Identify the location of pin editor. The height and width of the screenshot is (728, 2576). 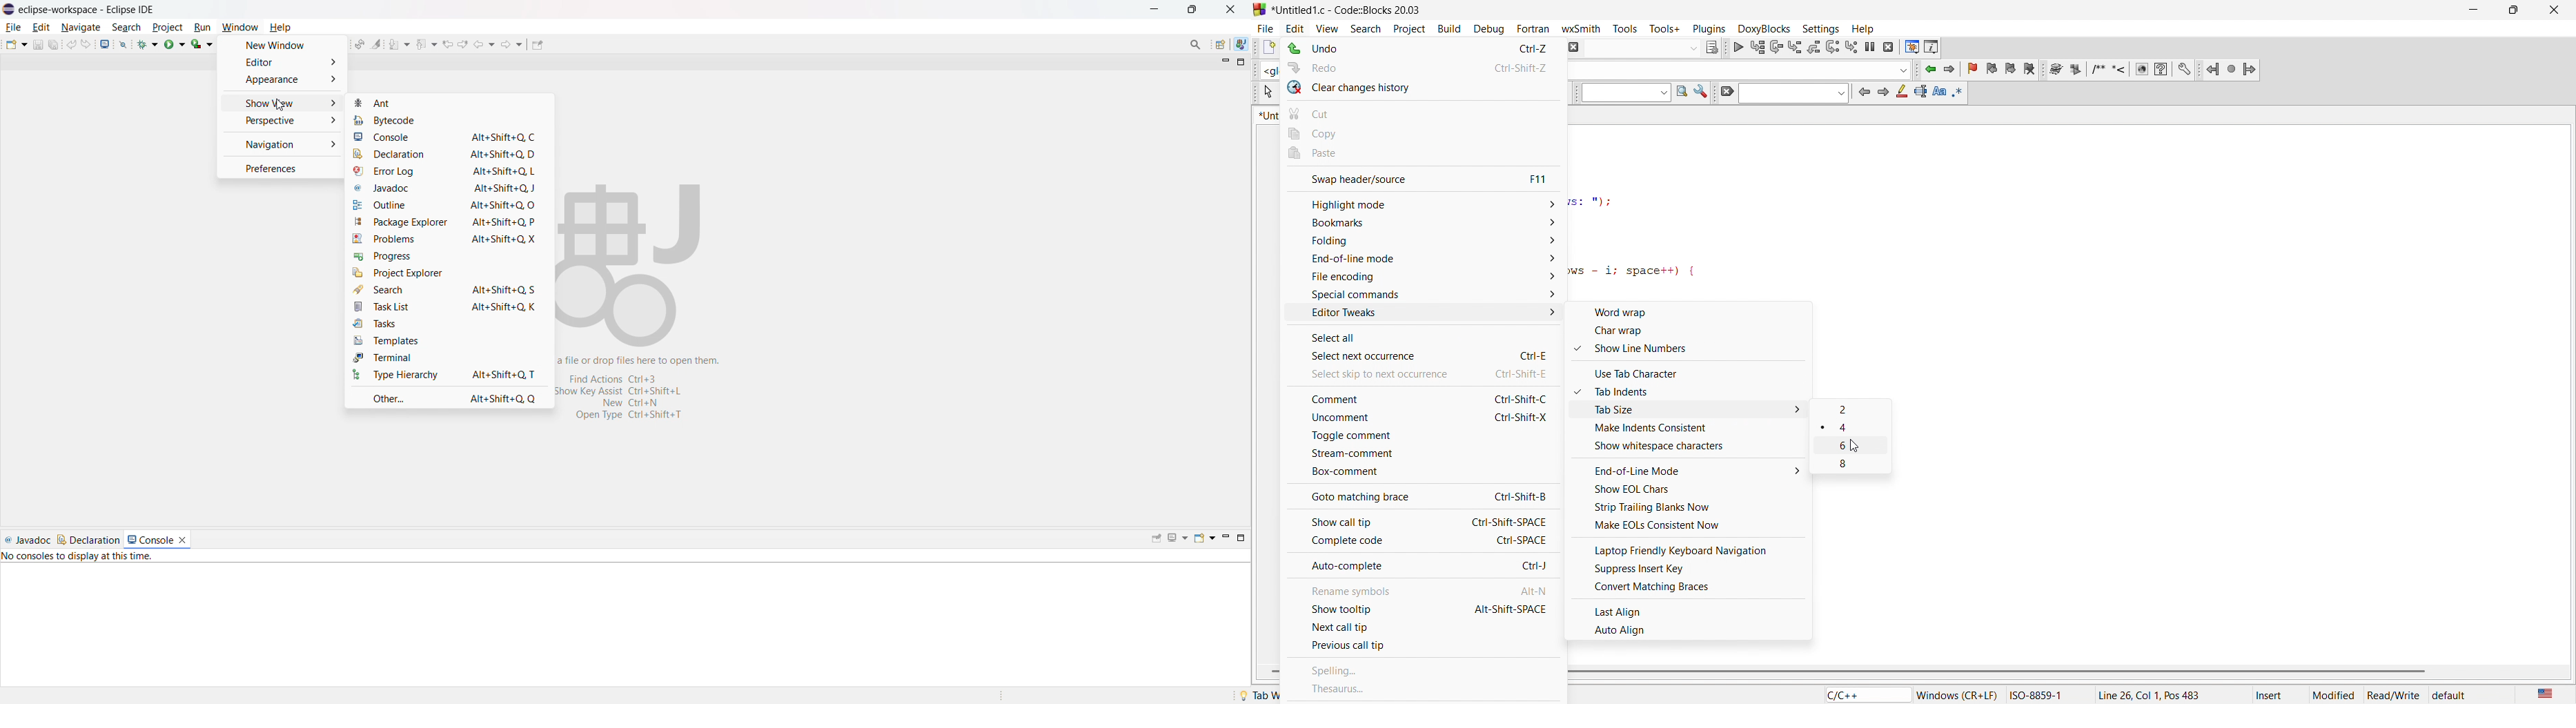
(538, 46).